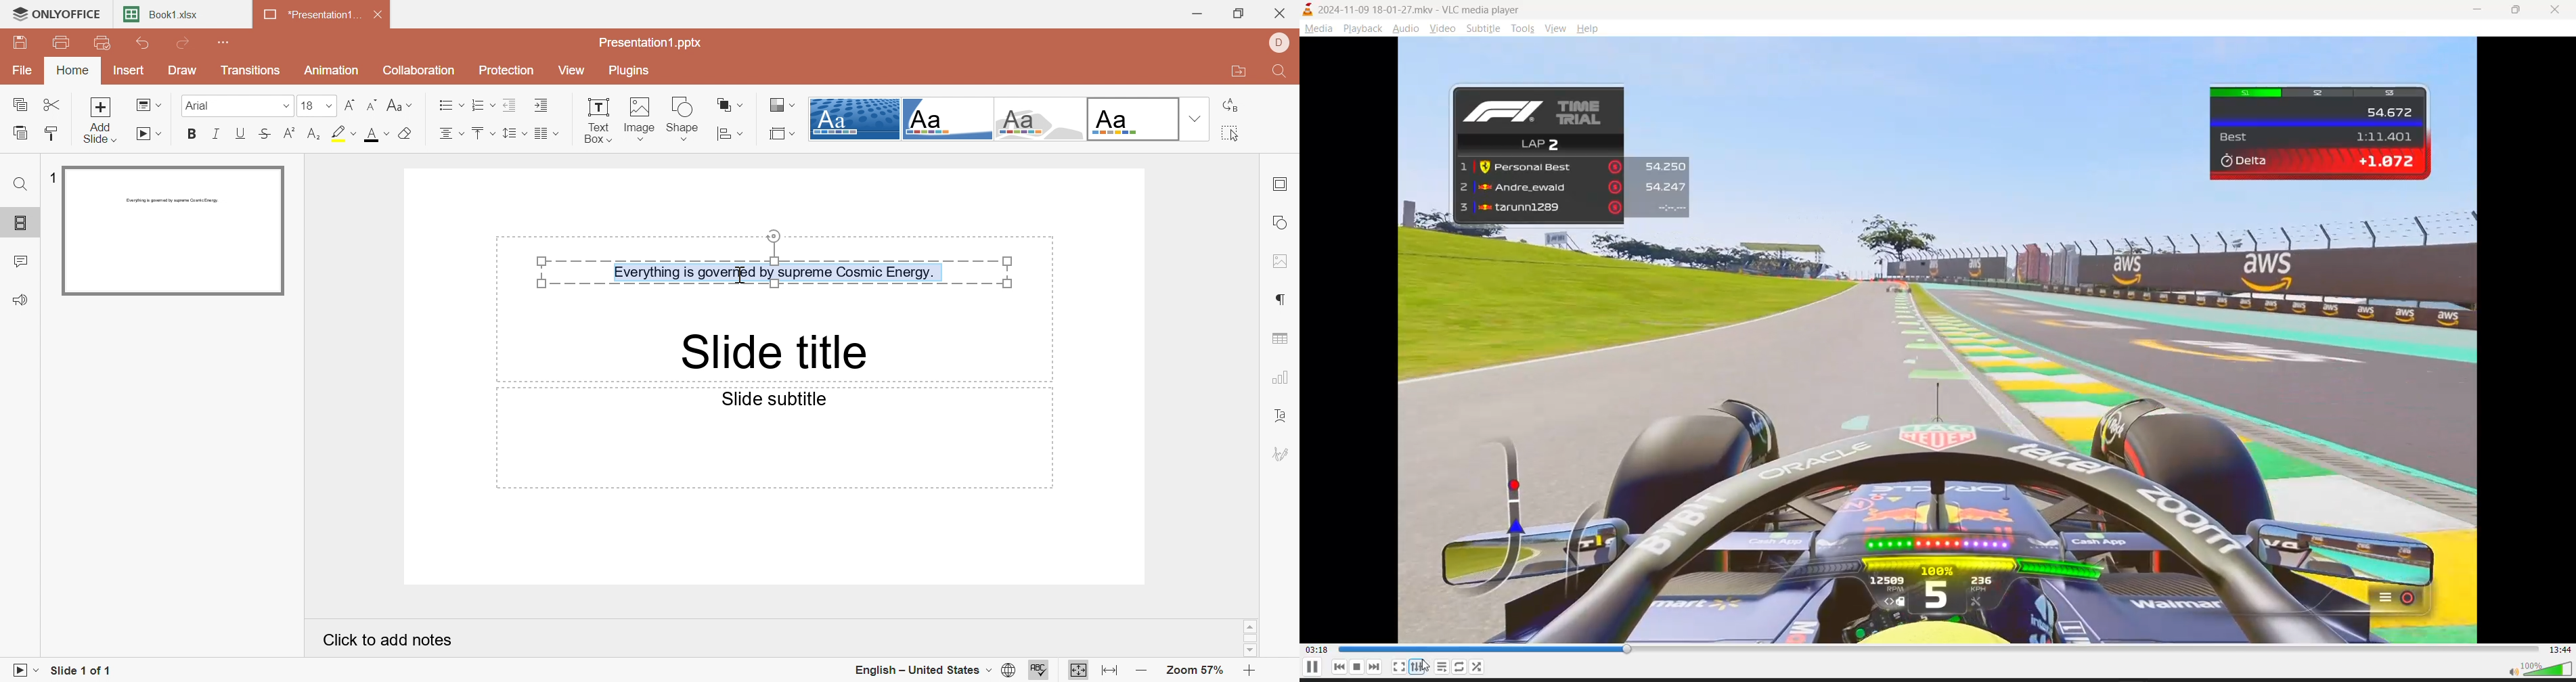  Describe the element at coordinates (1427, 667) in the screenshot. I see `cursor` at that location.